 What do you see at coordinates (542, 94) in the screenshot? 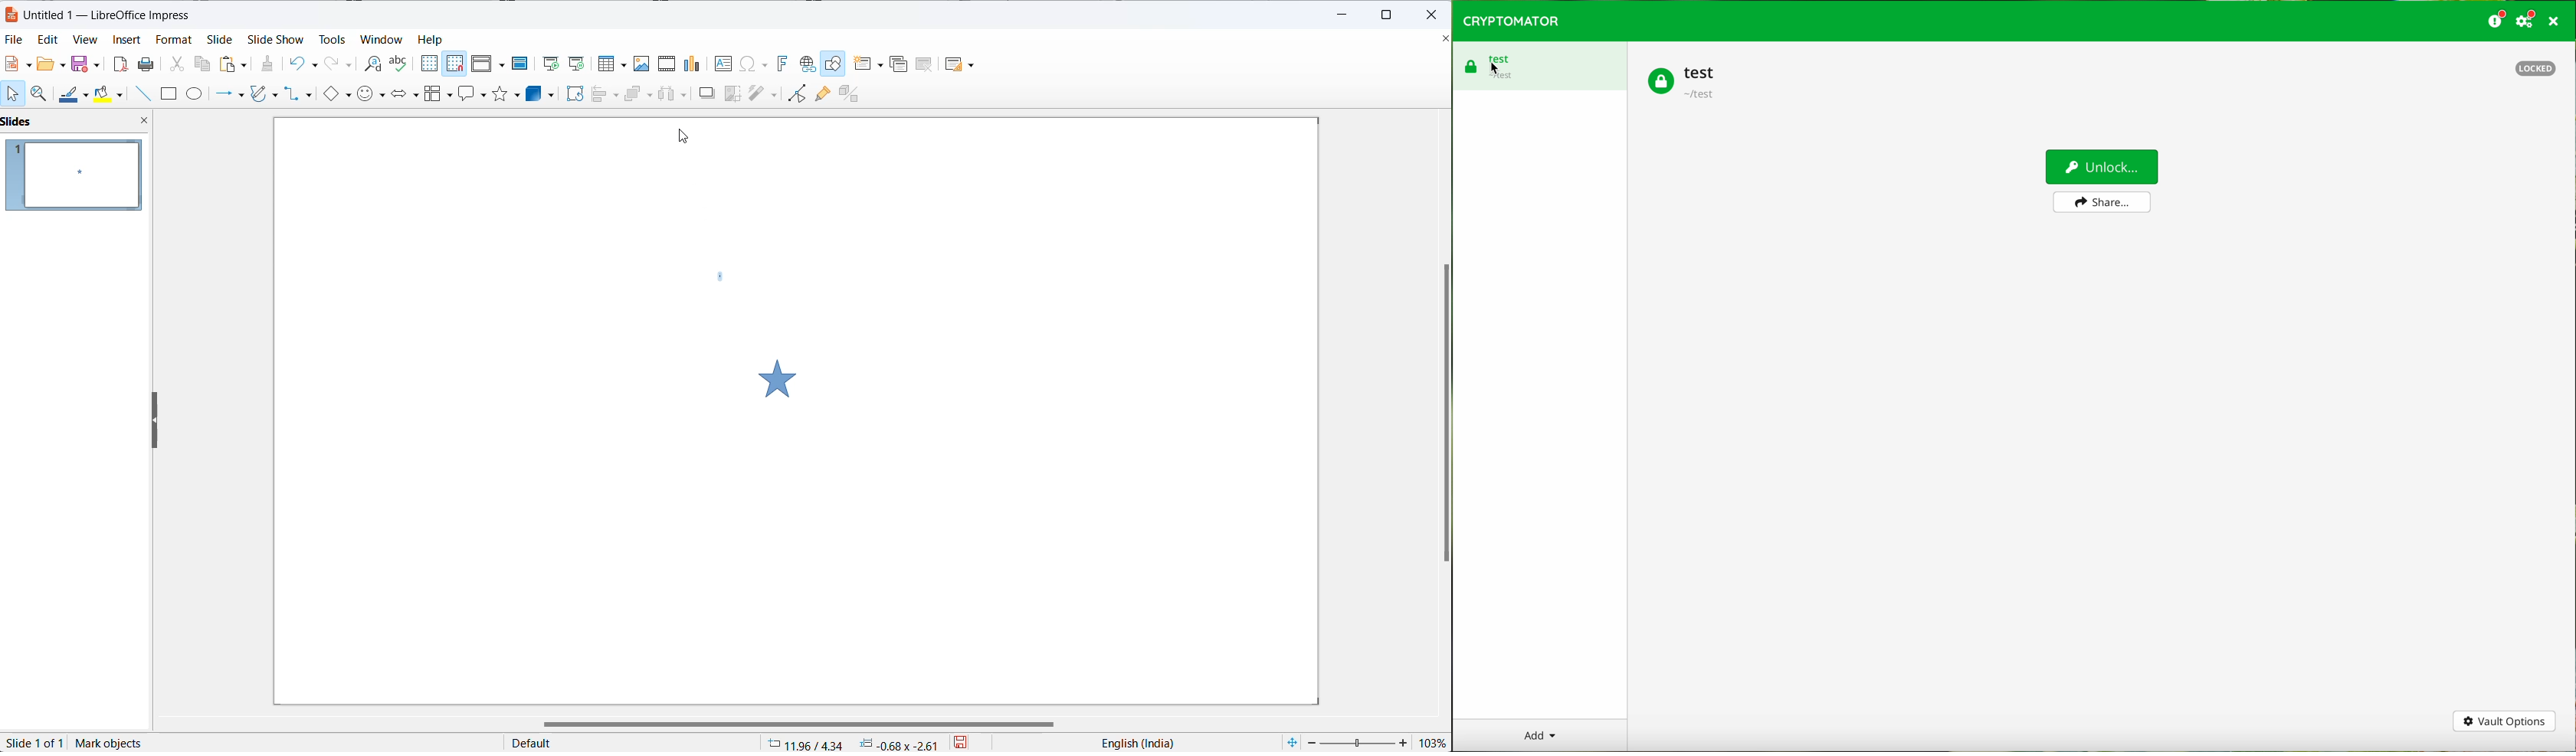
I see `3d objects` at bounding box center [542, 94].